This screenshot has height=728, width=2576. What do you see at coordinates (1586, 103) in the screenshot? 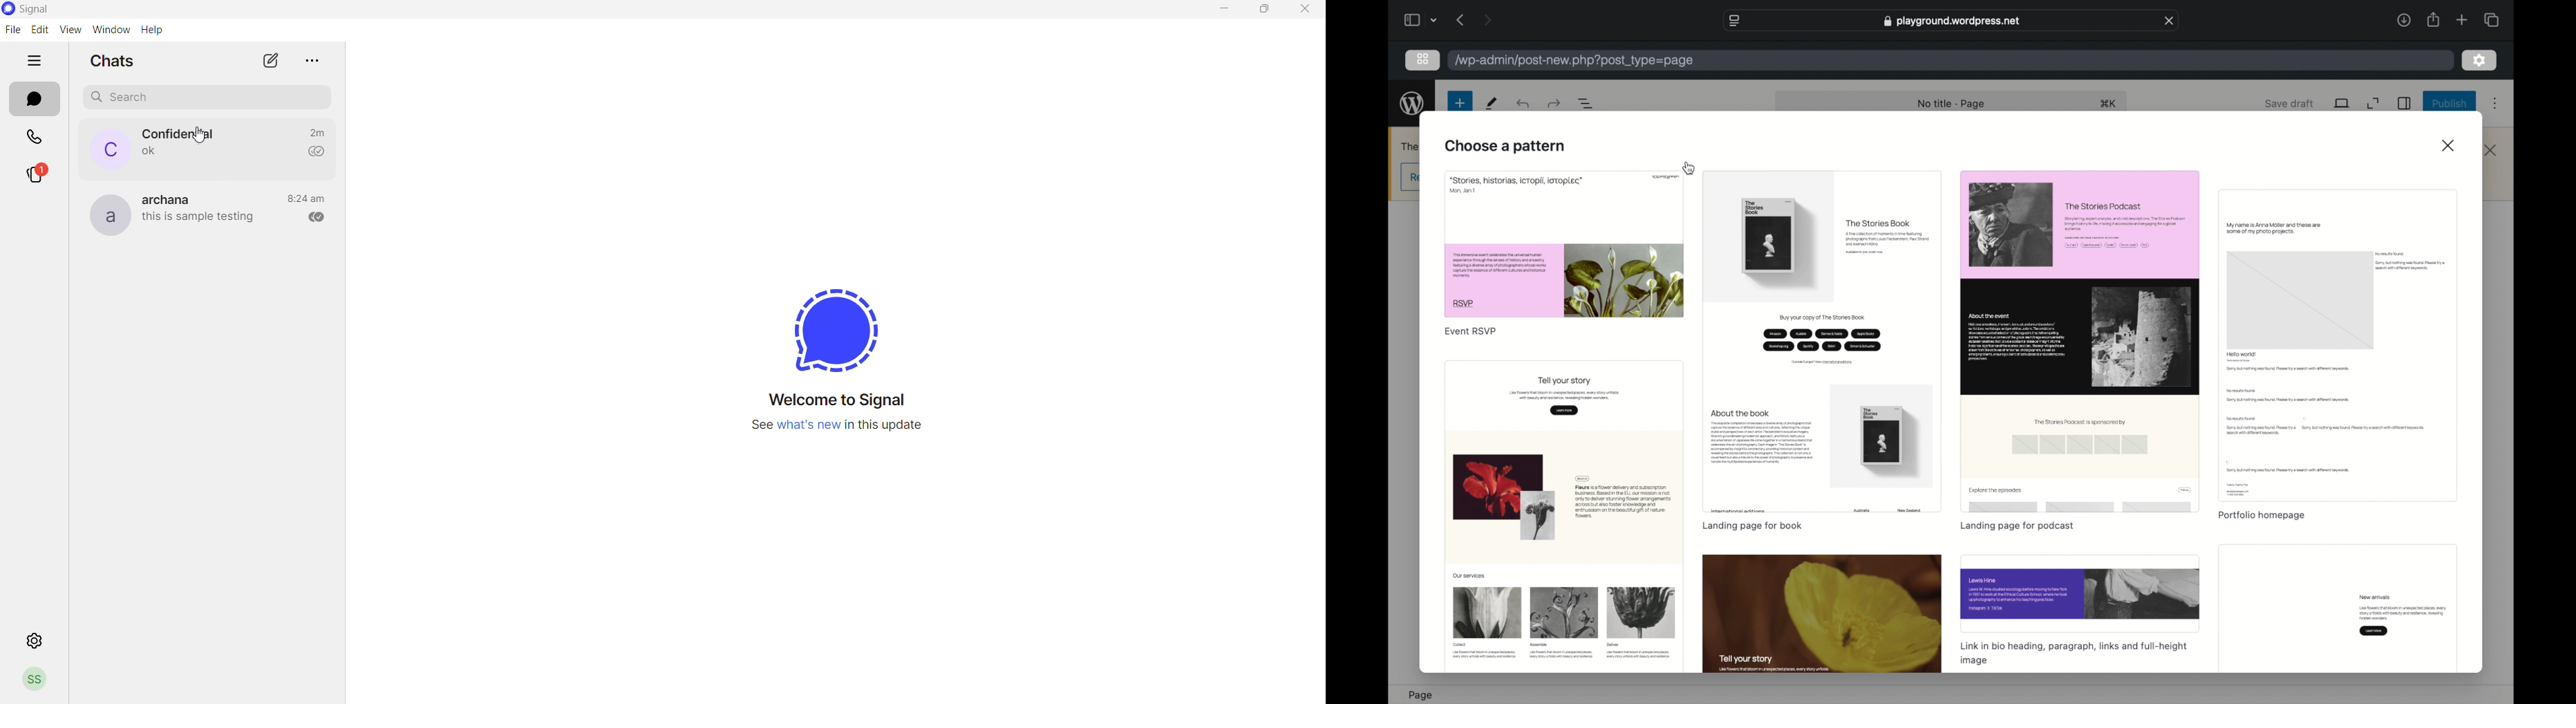
I see `document overview` at bounding box center [1586, 103].